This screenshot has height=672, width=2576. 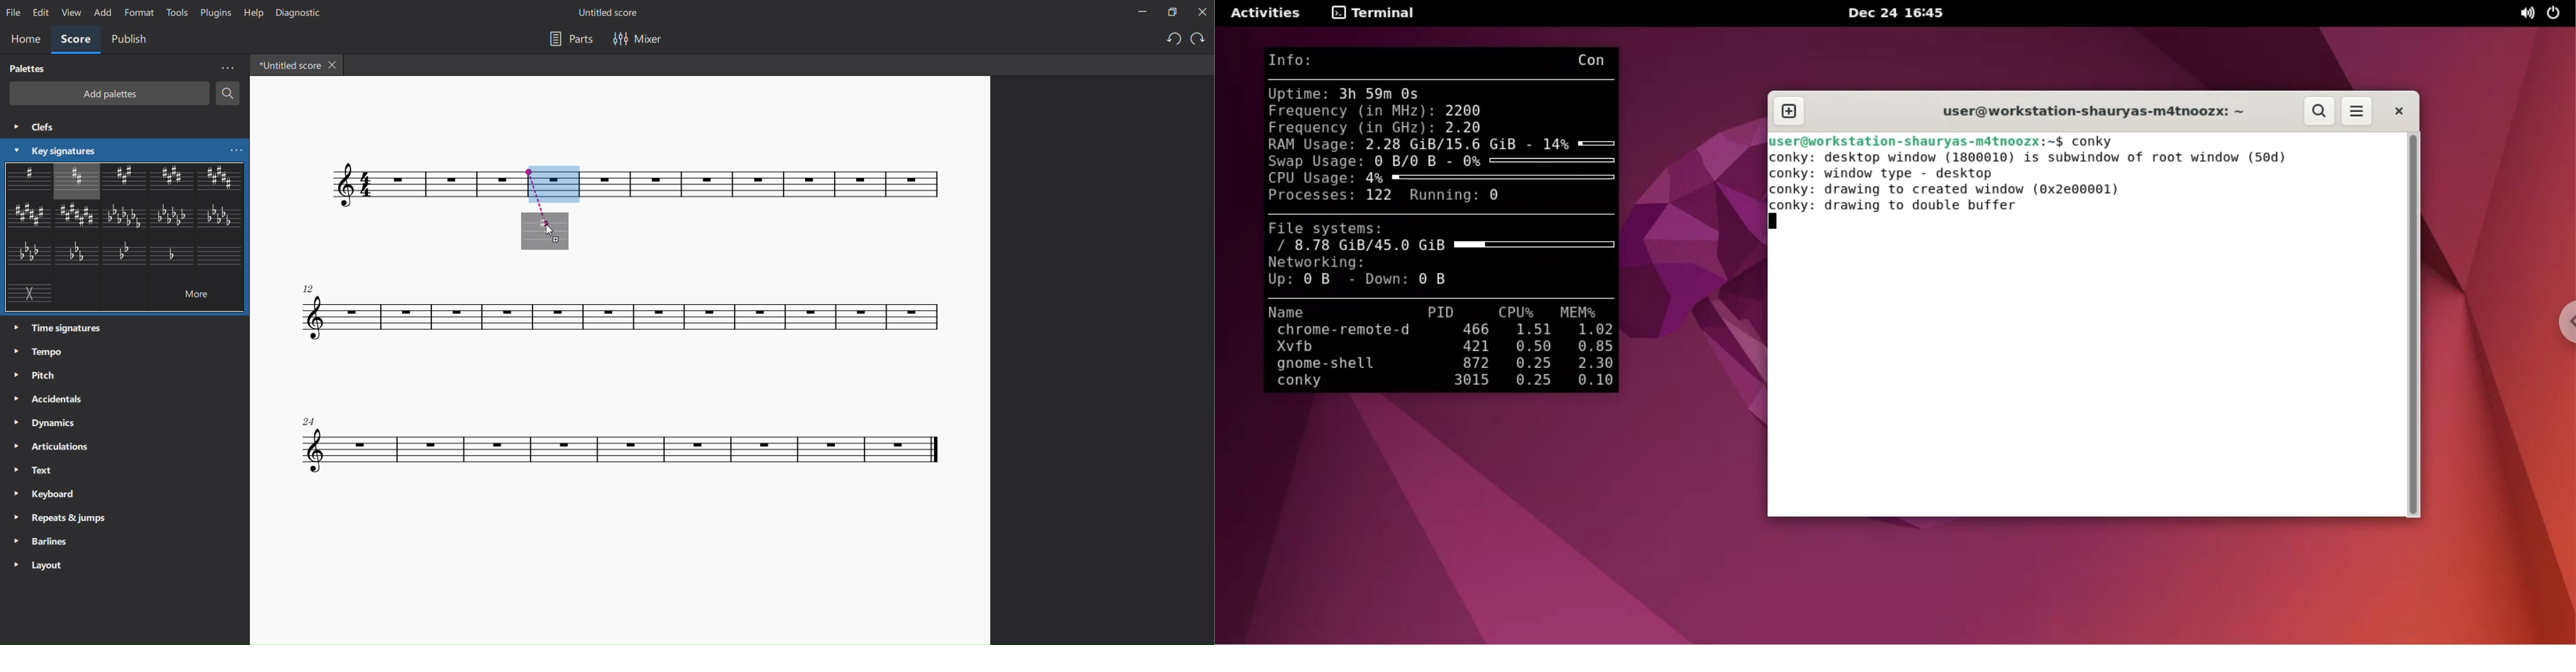 What do you see at coordinates (1171, 13) in the screenshot?
I see `maximize` at bounding box center [1171, 13].